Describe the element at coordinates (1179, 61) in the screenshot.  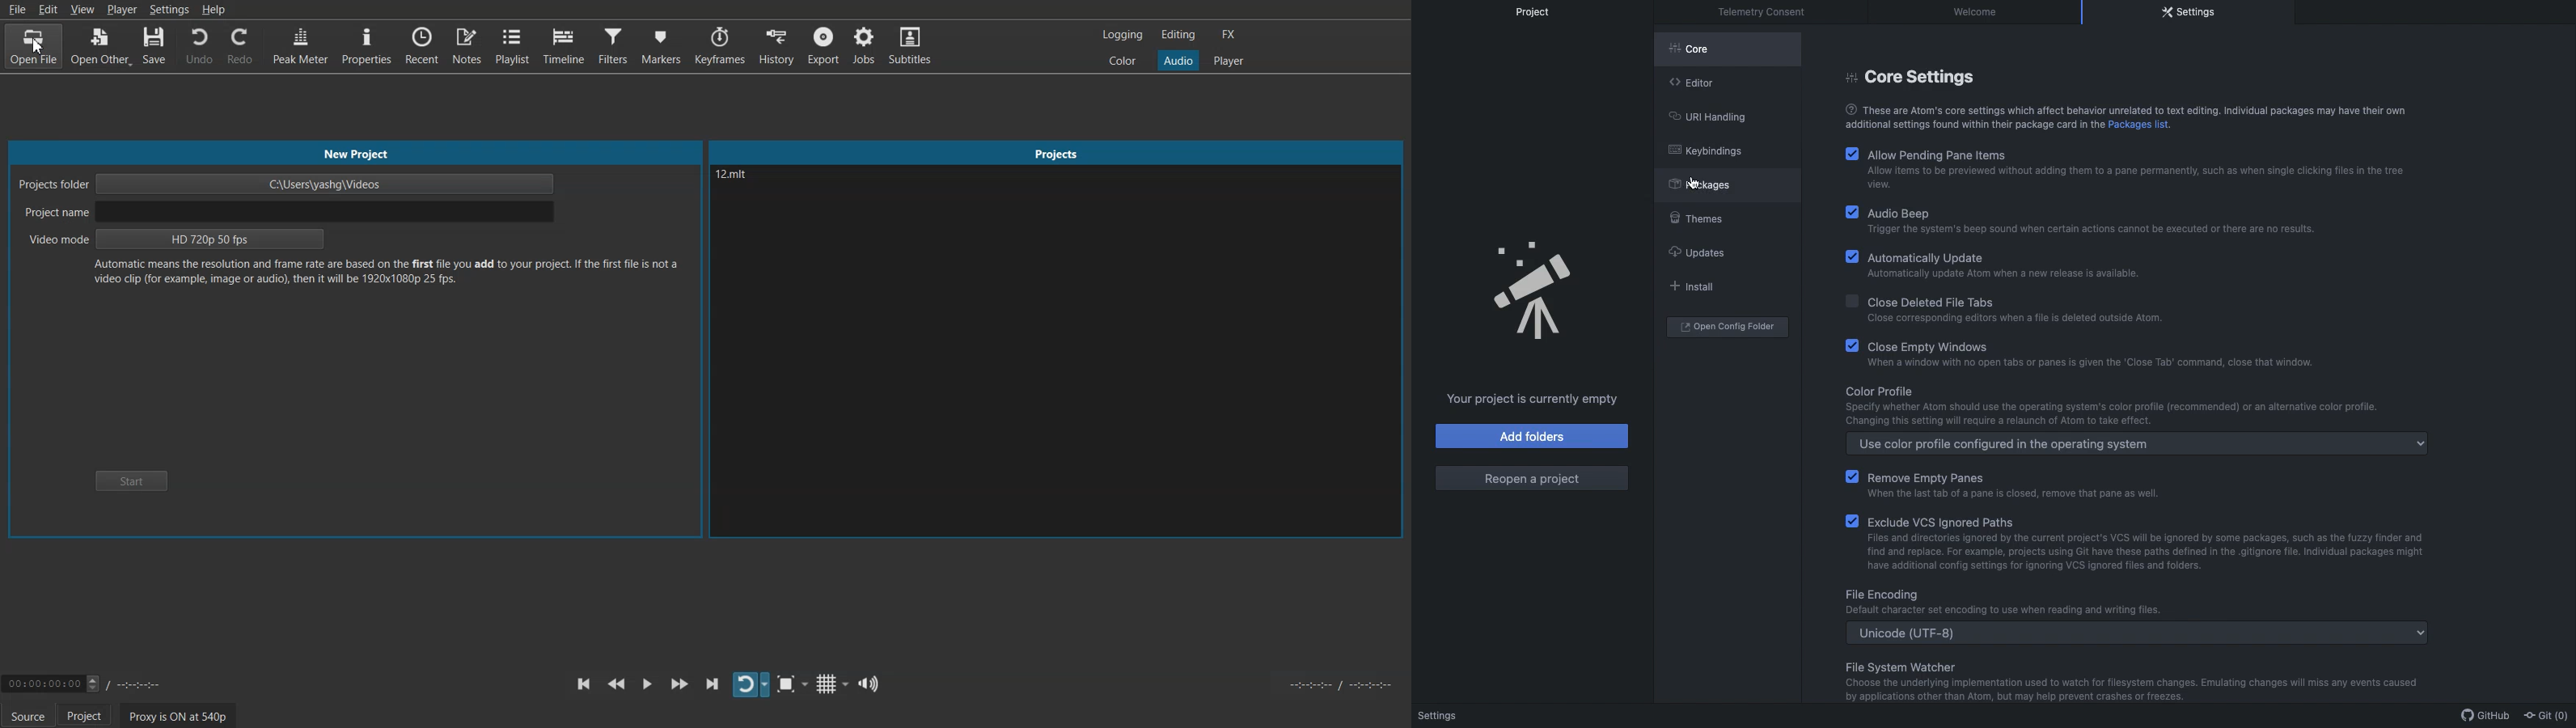
I see `Audio` at that location.